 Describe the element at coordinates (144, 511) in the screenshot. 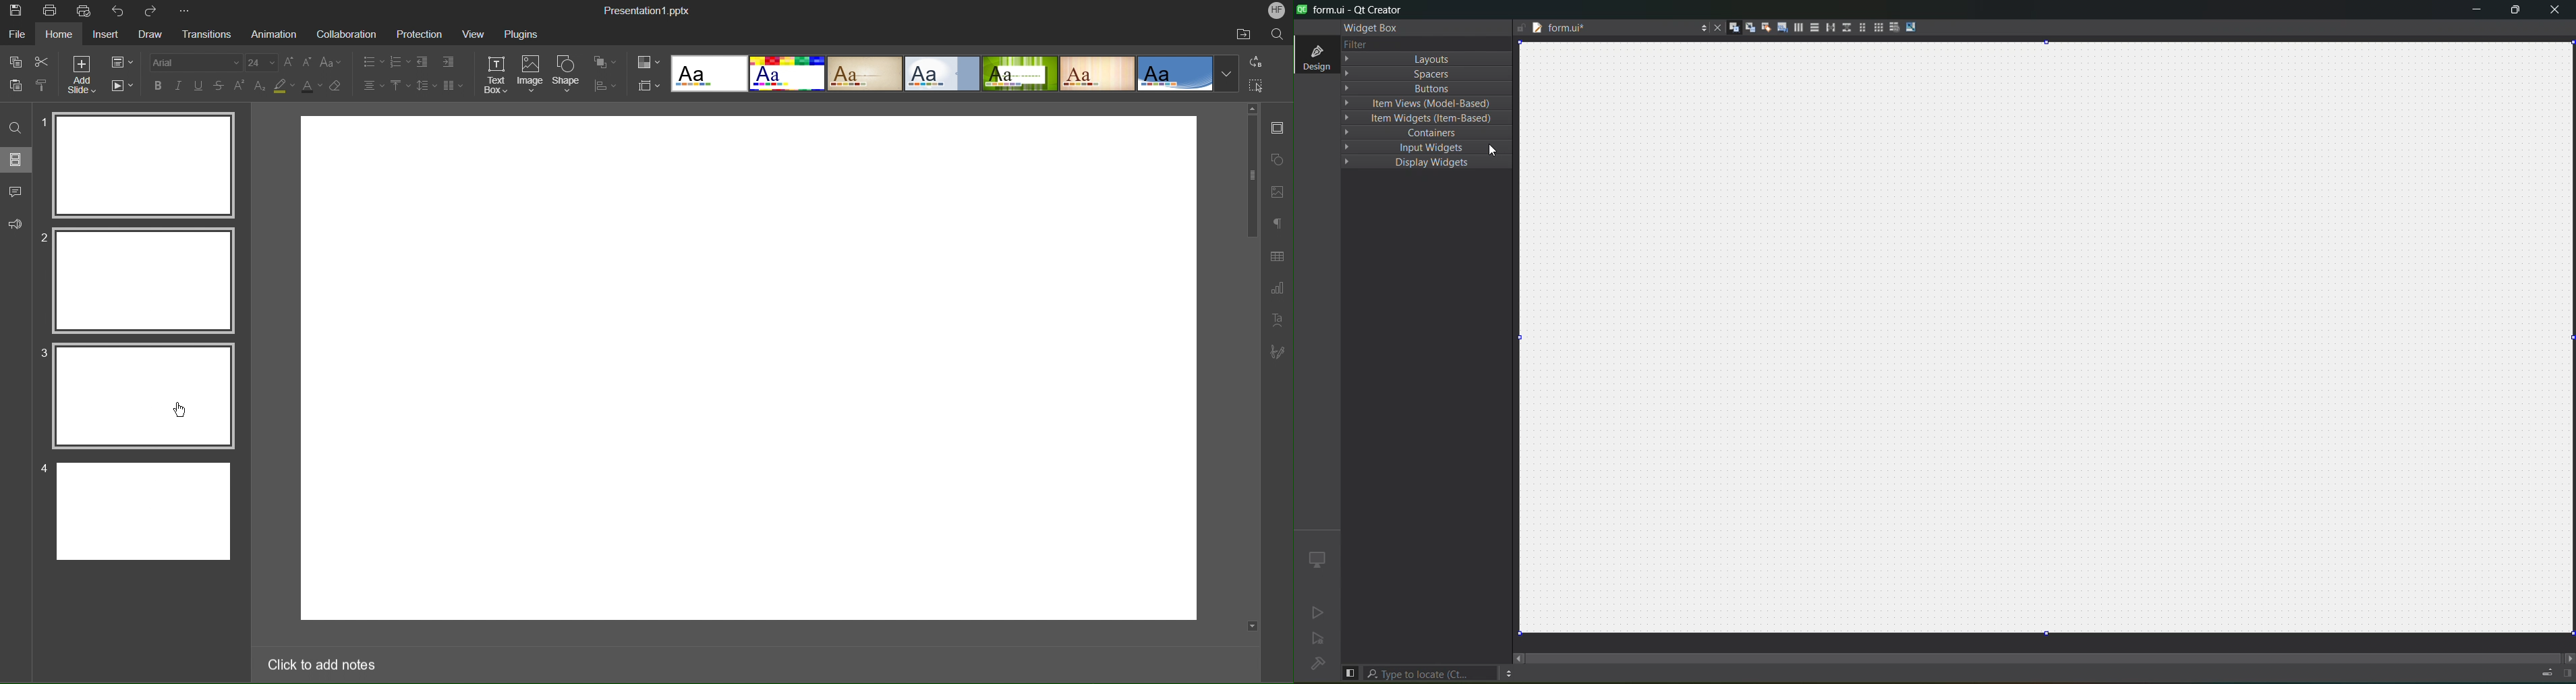

I see `Slide 4` at that location.